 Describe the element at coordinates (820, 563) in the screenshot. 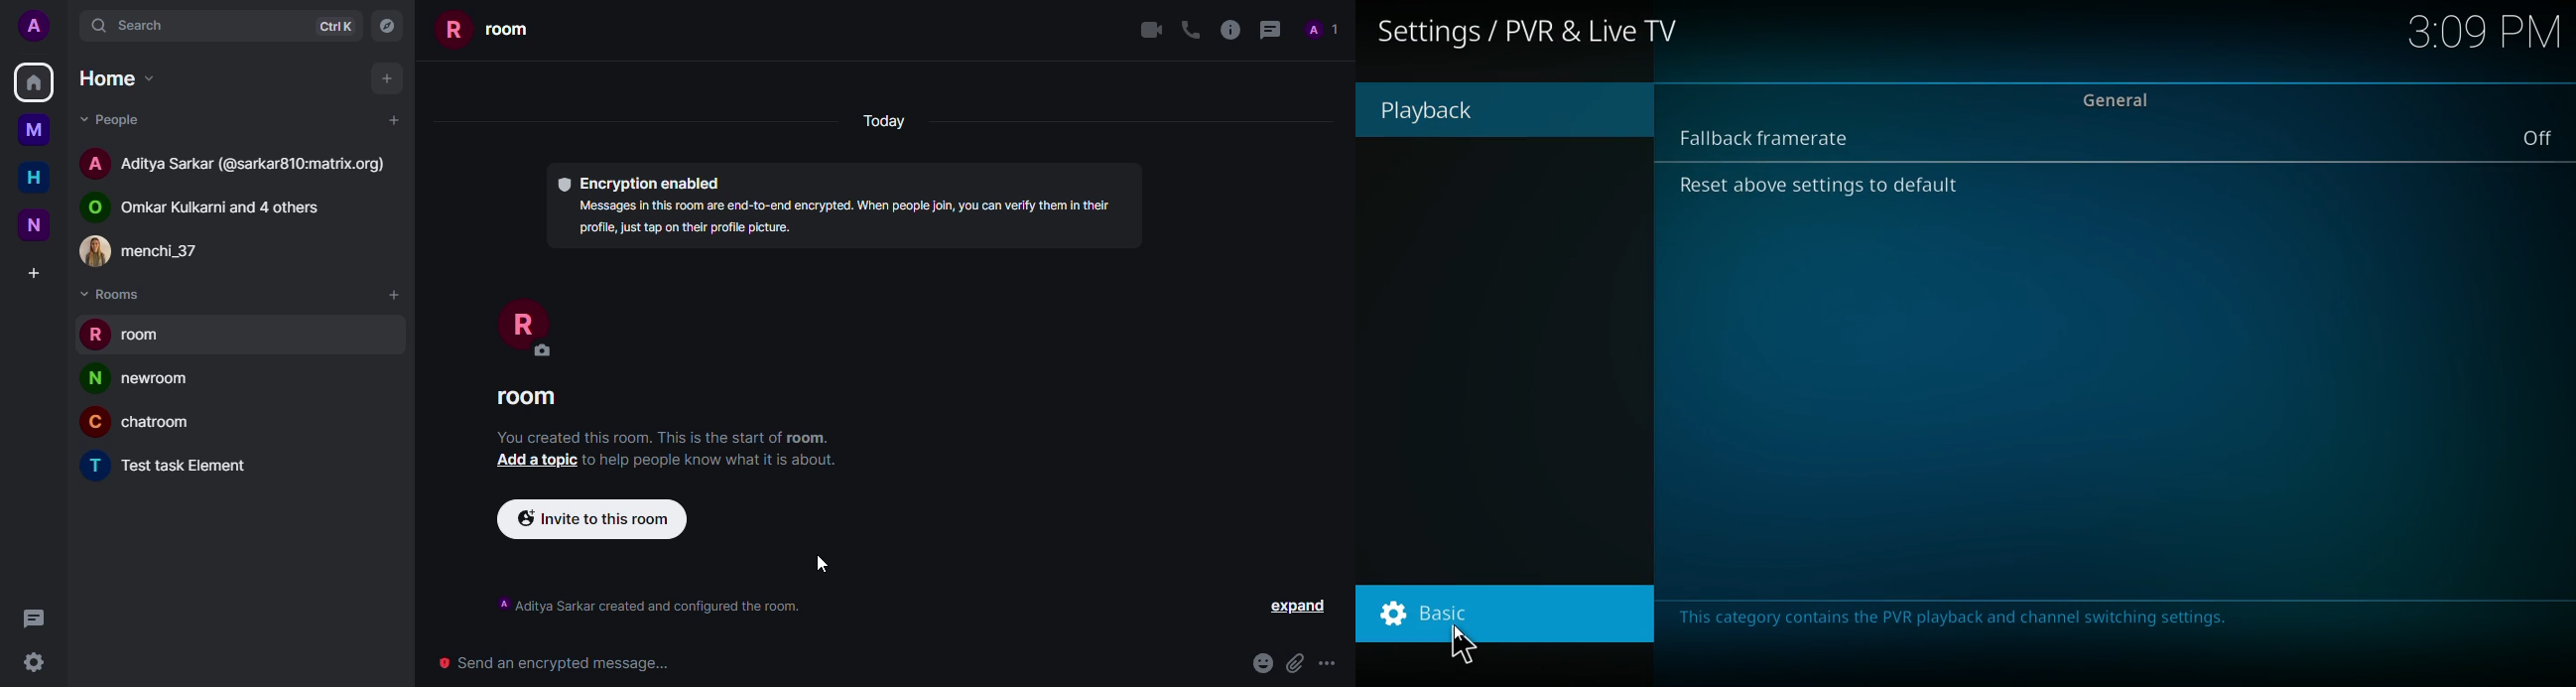

I see `cursor` at that location.